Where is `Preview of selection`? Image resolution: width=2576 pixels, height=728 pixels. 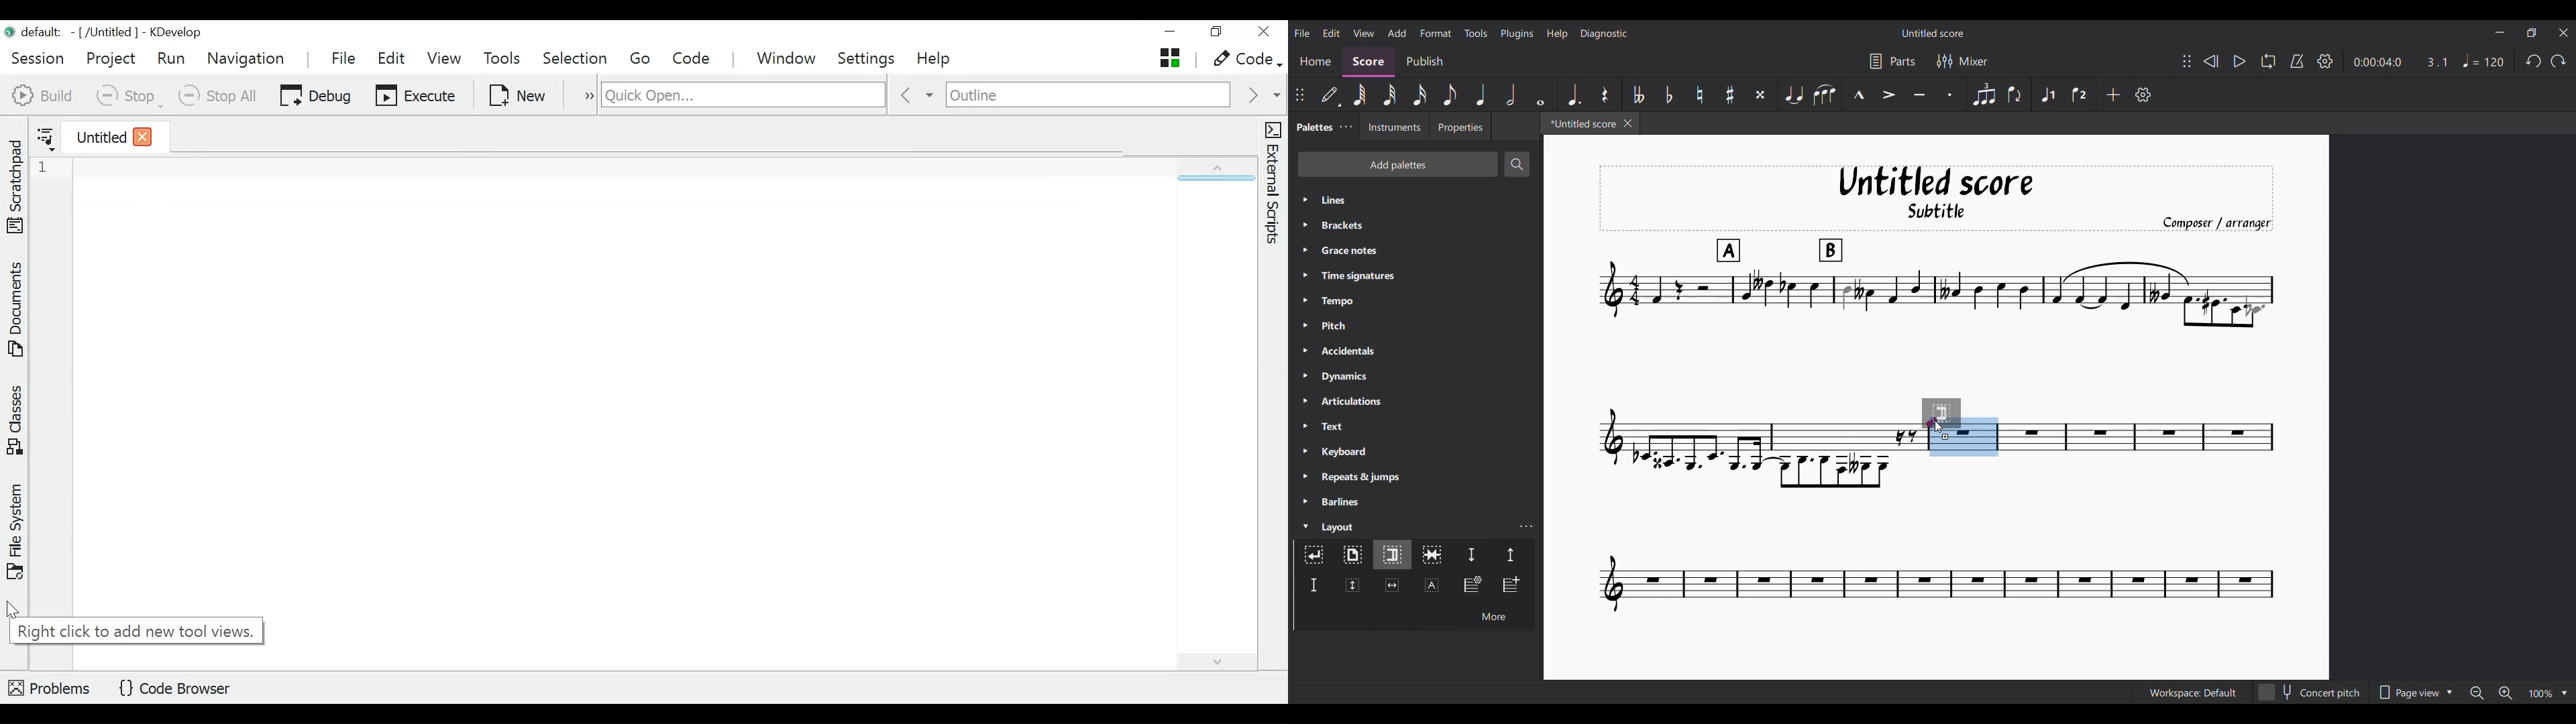 Preview of selection is located at coordinates (1951, 413).